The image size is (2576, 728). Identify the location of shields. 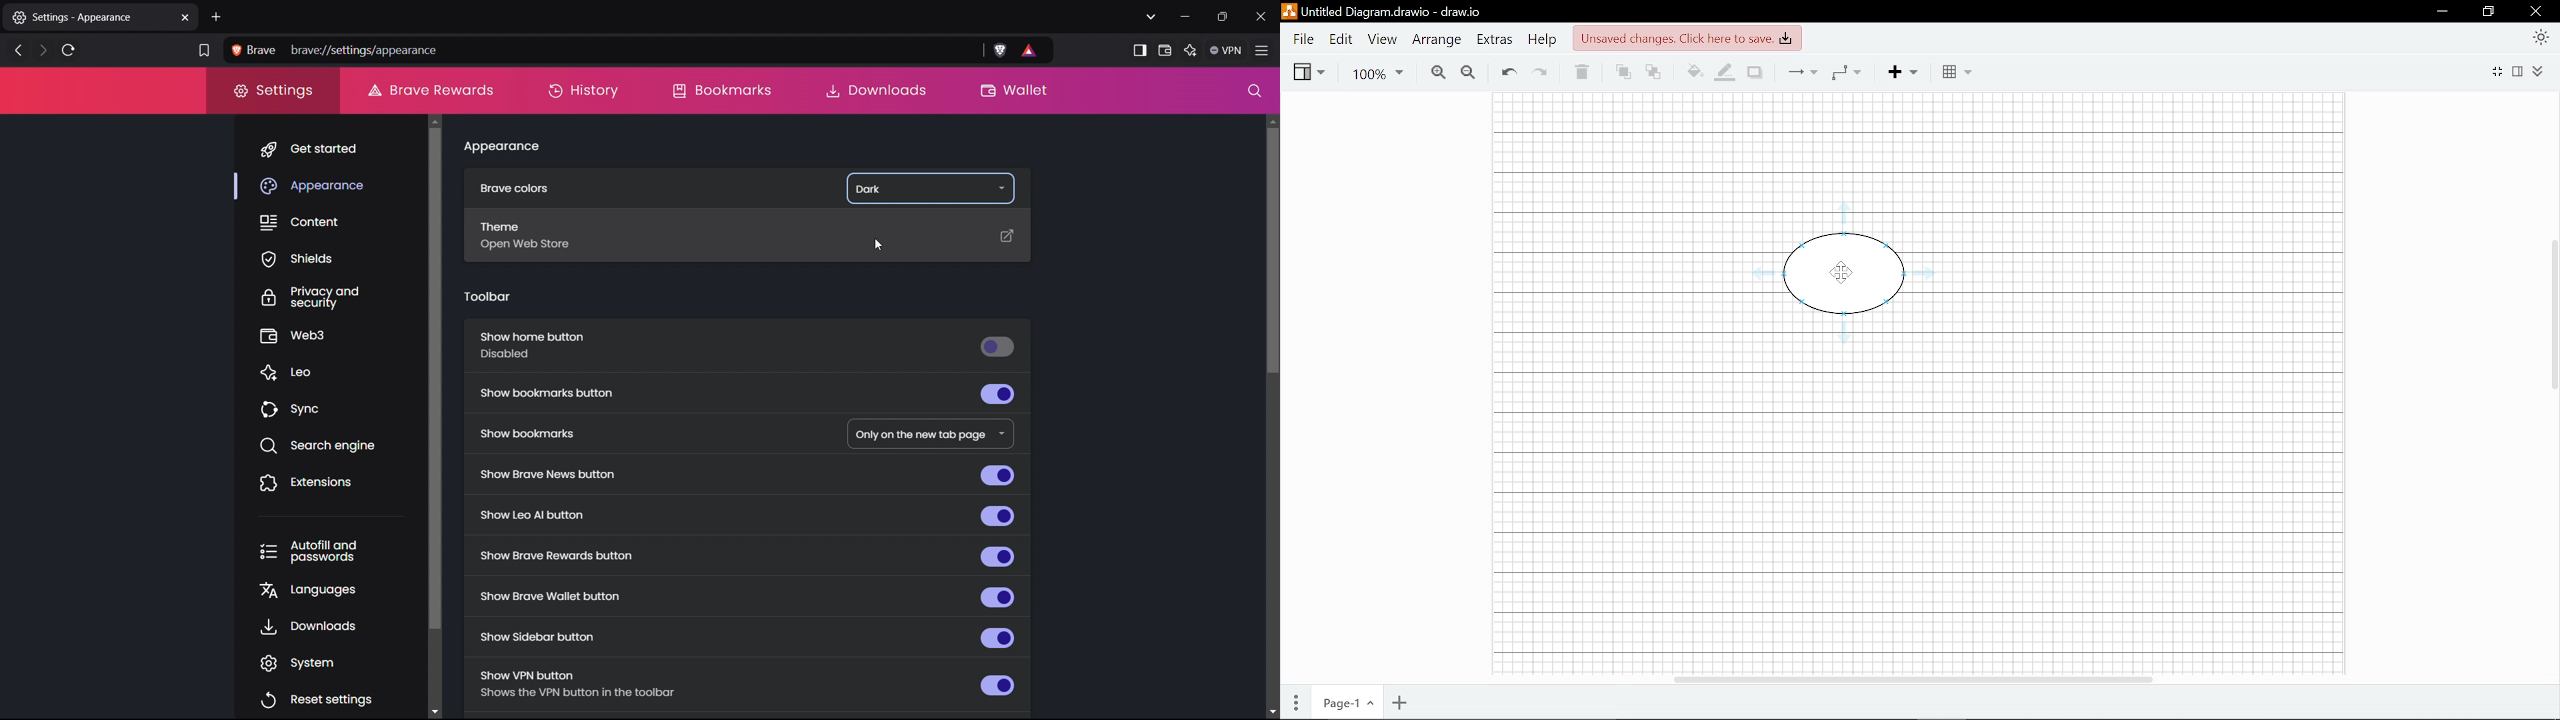
(339, 257).